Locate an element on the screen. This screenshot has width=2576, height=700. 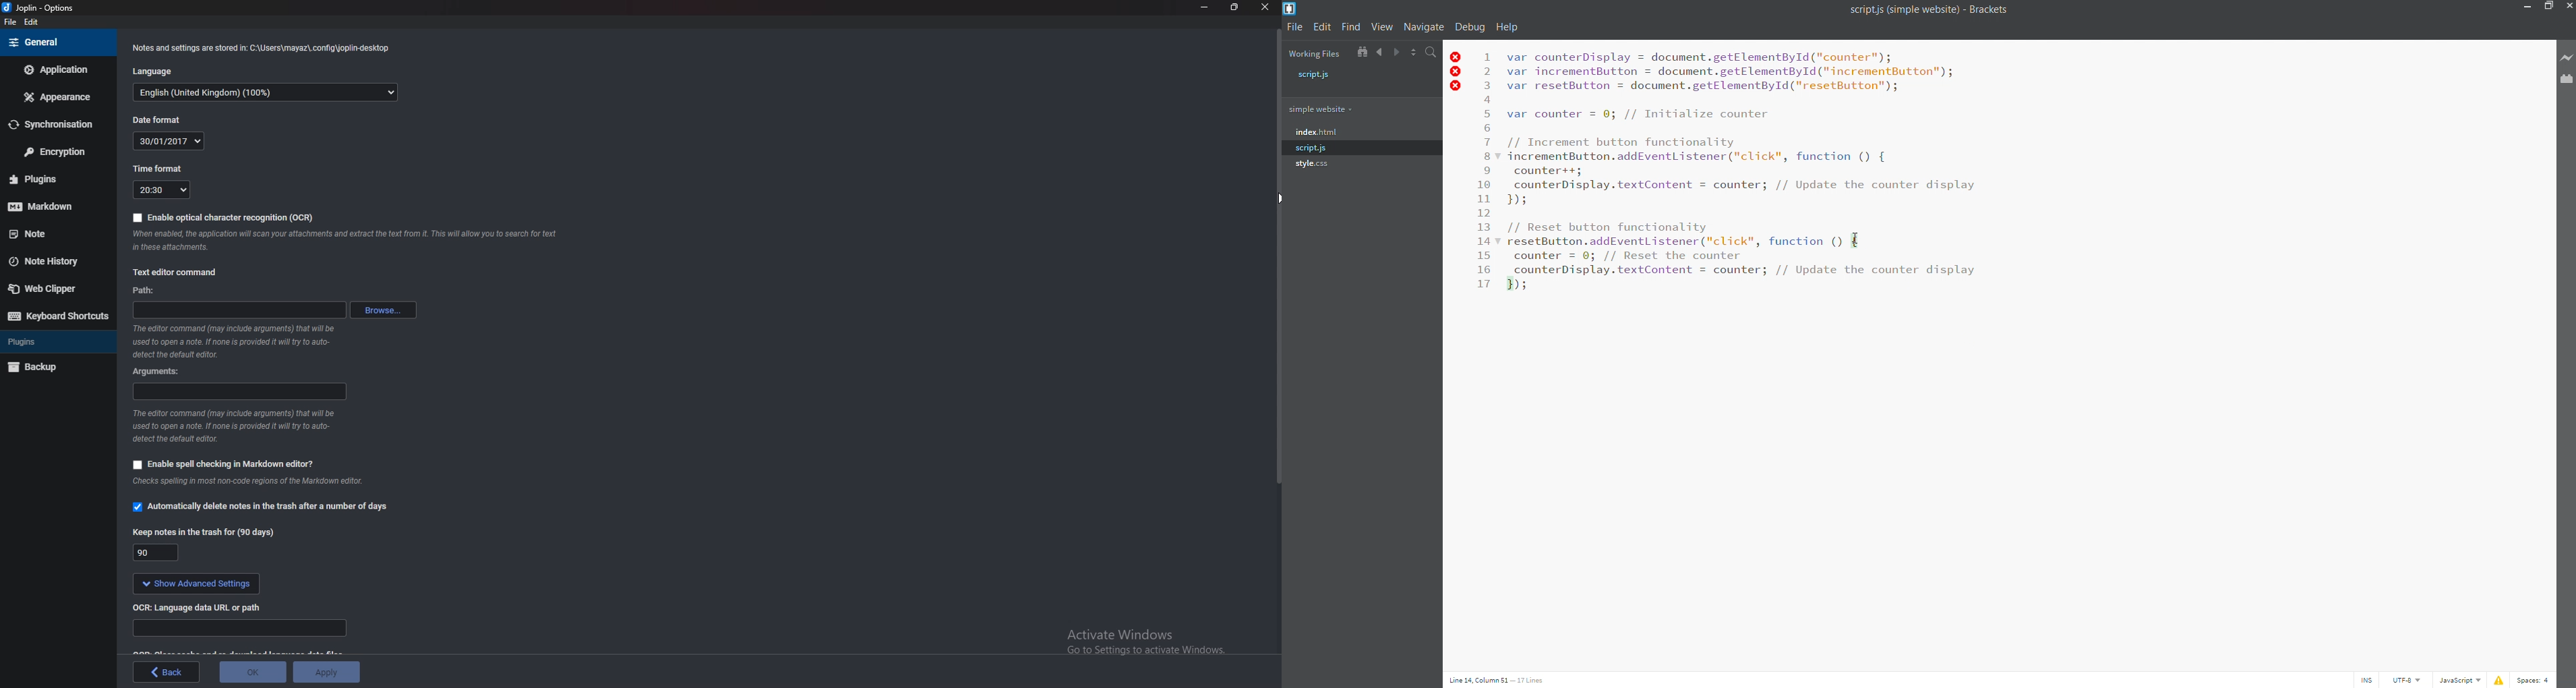
Plugins is located at coordinates (54, 178).